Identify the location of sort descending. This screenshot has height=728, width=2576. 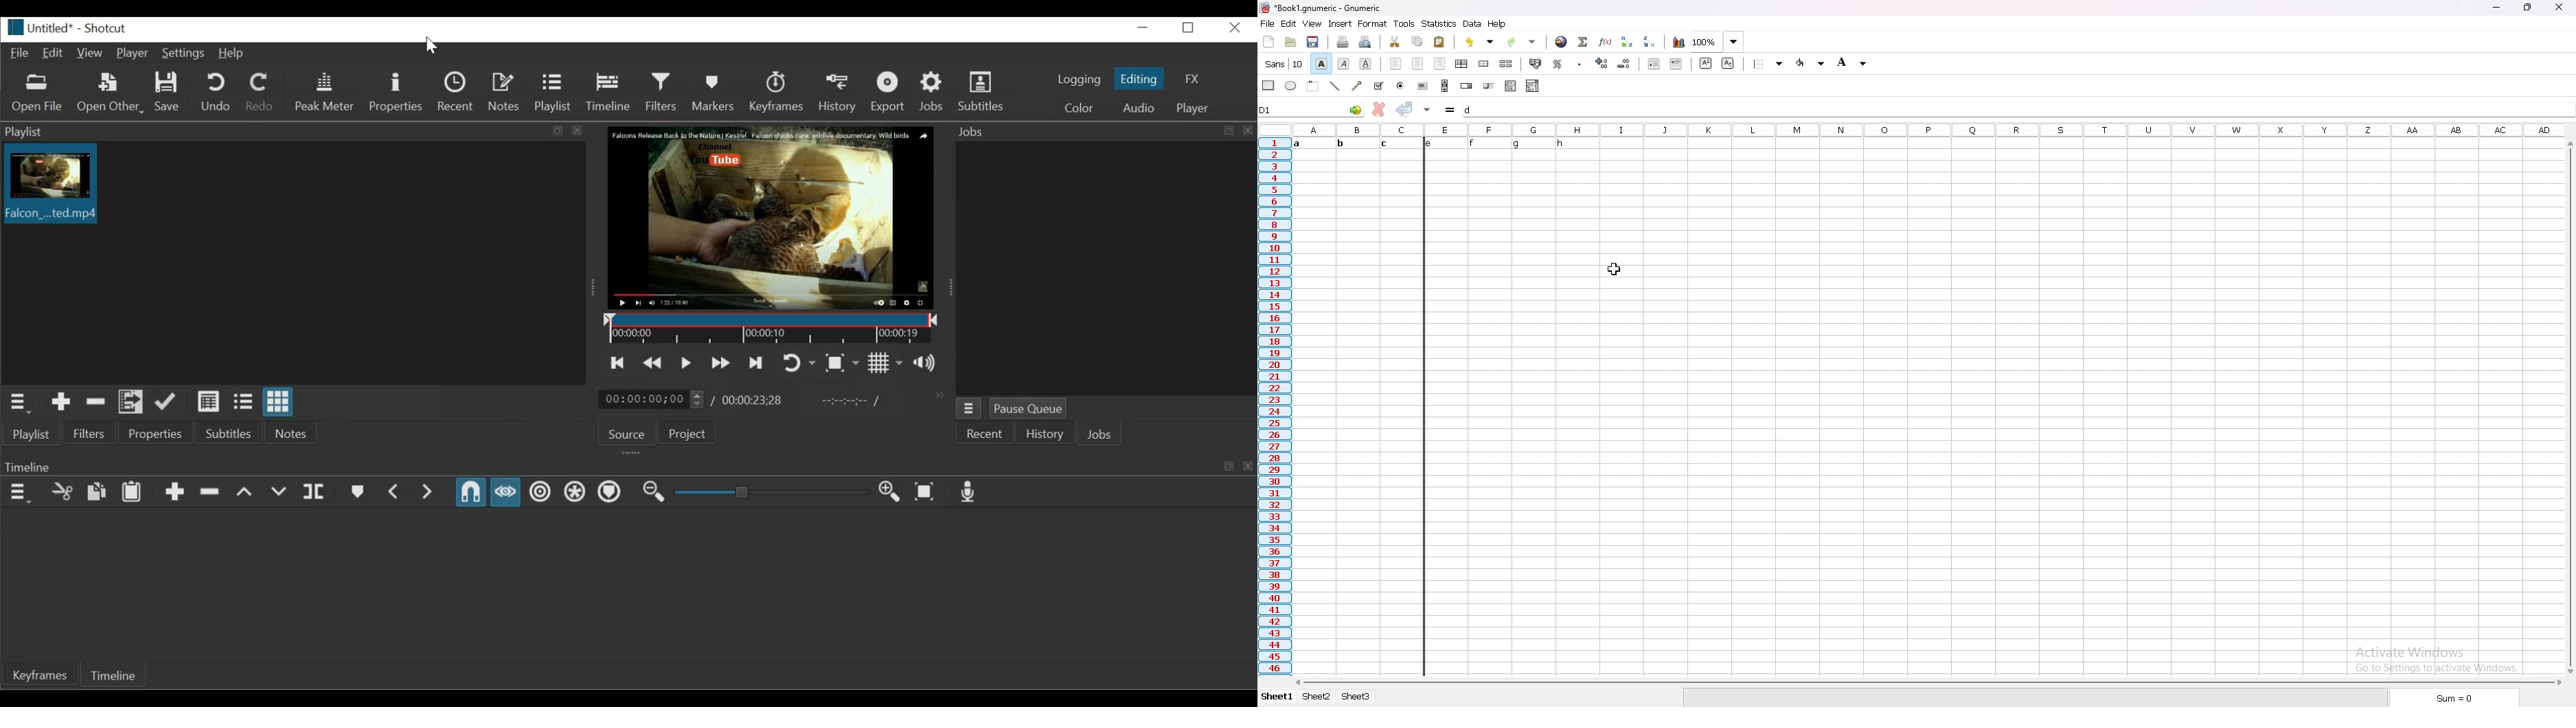
(1650, 41).